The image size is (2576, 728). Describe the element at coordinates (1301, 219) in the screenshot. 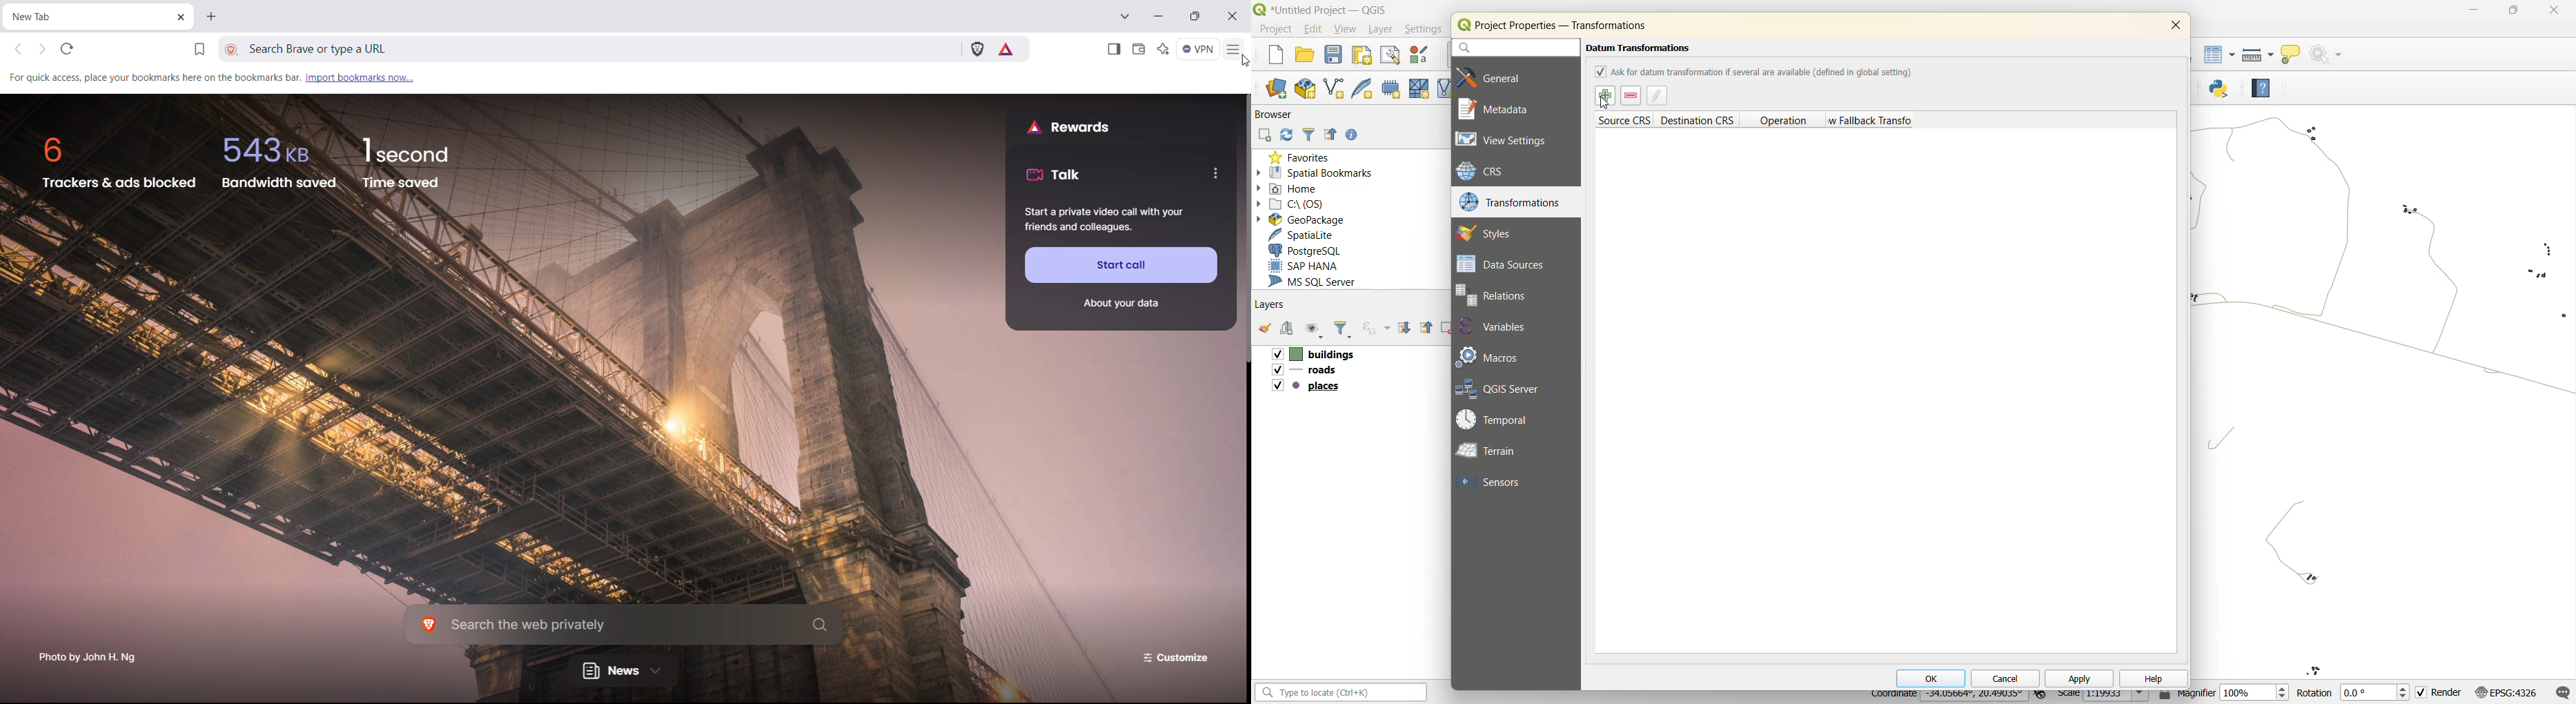

I see `geopackage` at that location.